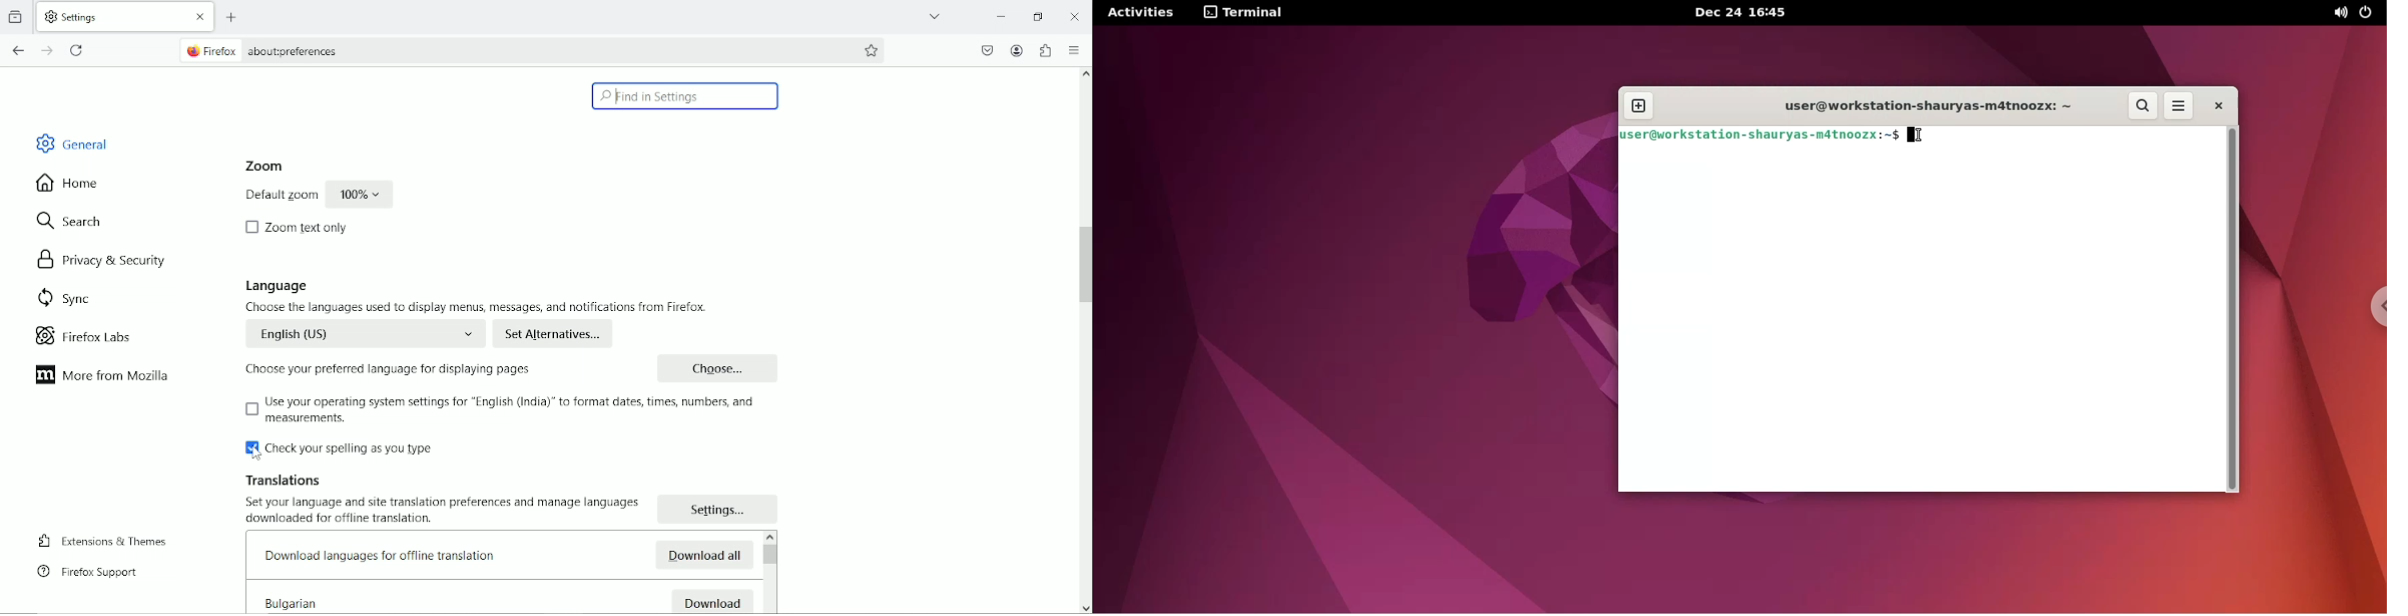 This screenshot has height=616, width=2408. Describe the element at coordinates (267, 164) in the screenshot. I see `Zoom` at that location.